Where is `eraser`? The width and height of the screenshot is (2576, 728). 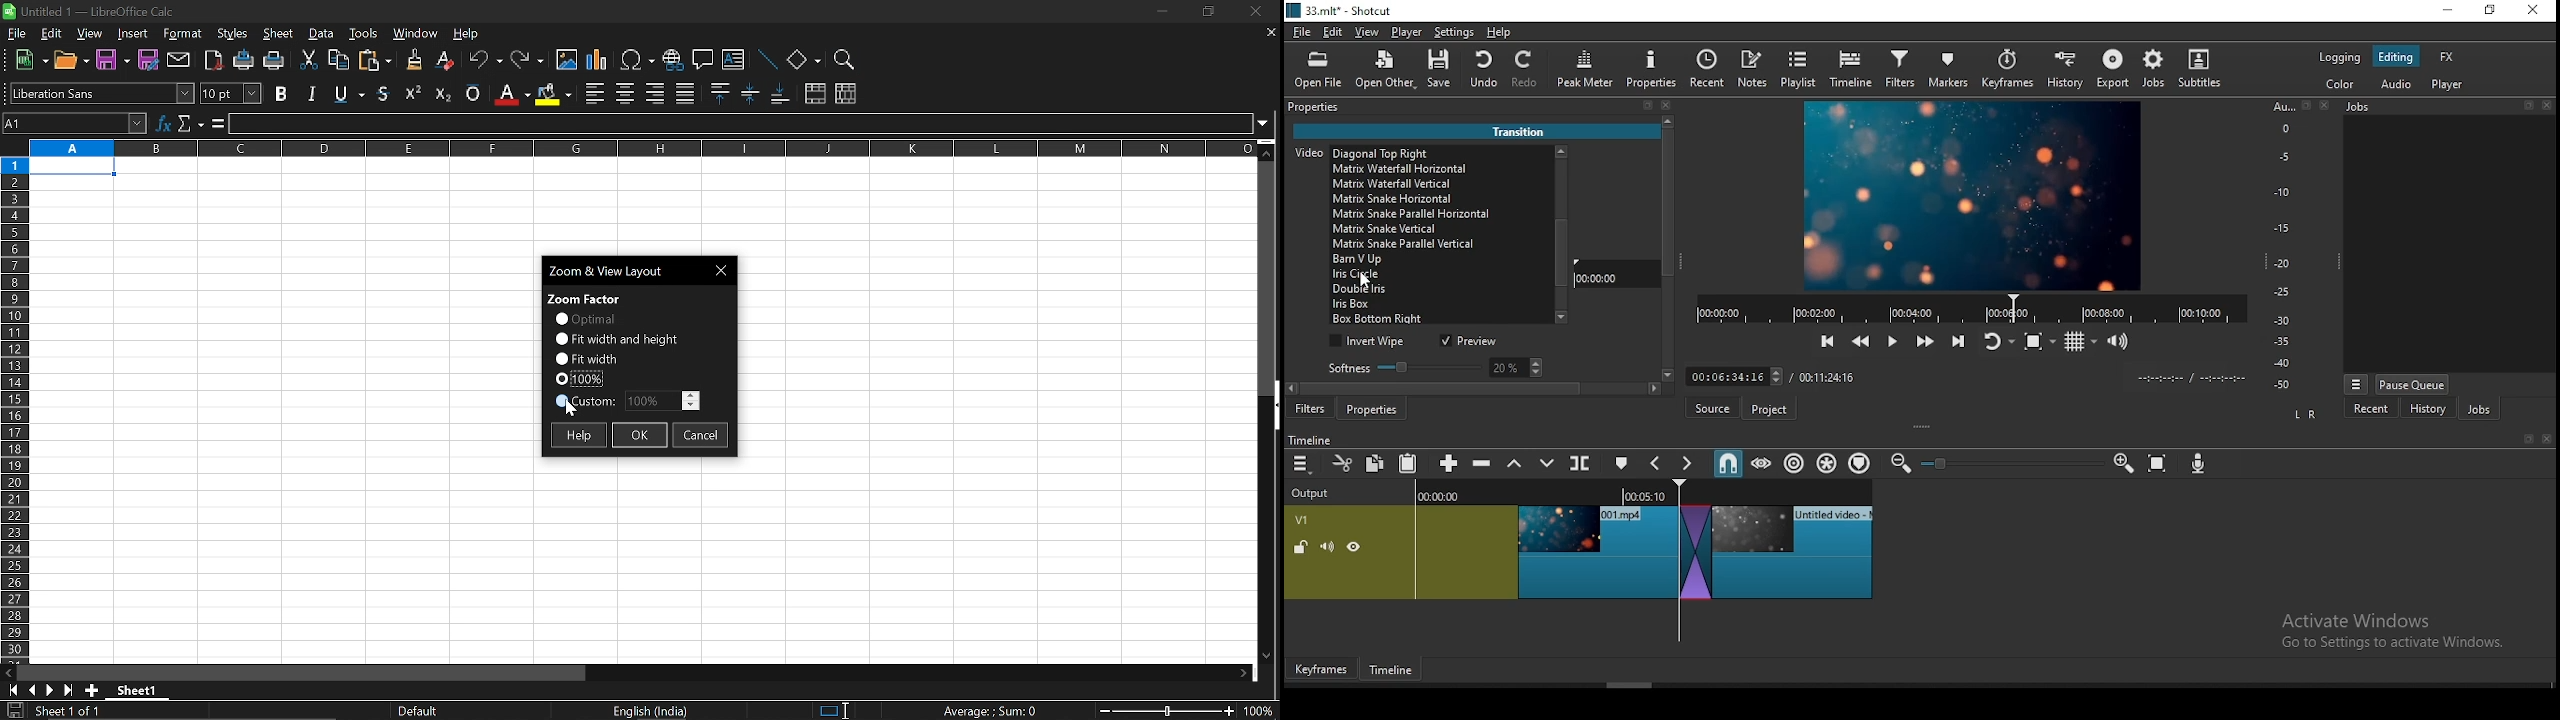
eraser is located at coordinates (446, 61).